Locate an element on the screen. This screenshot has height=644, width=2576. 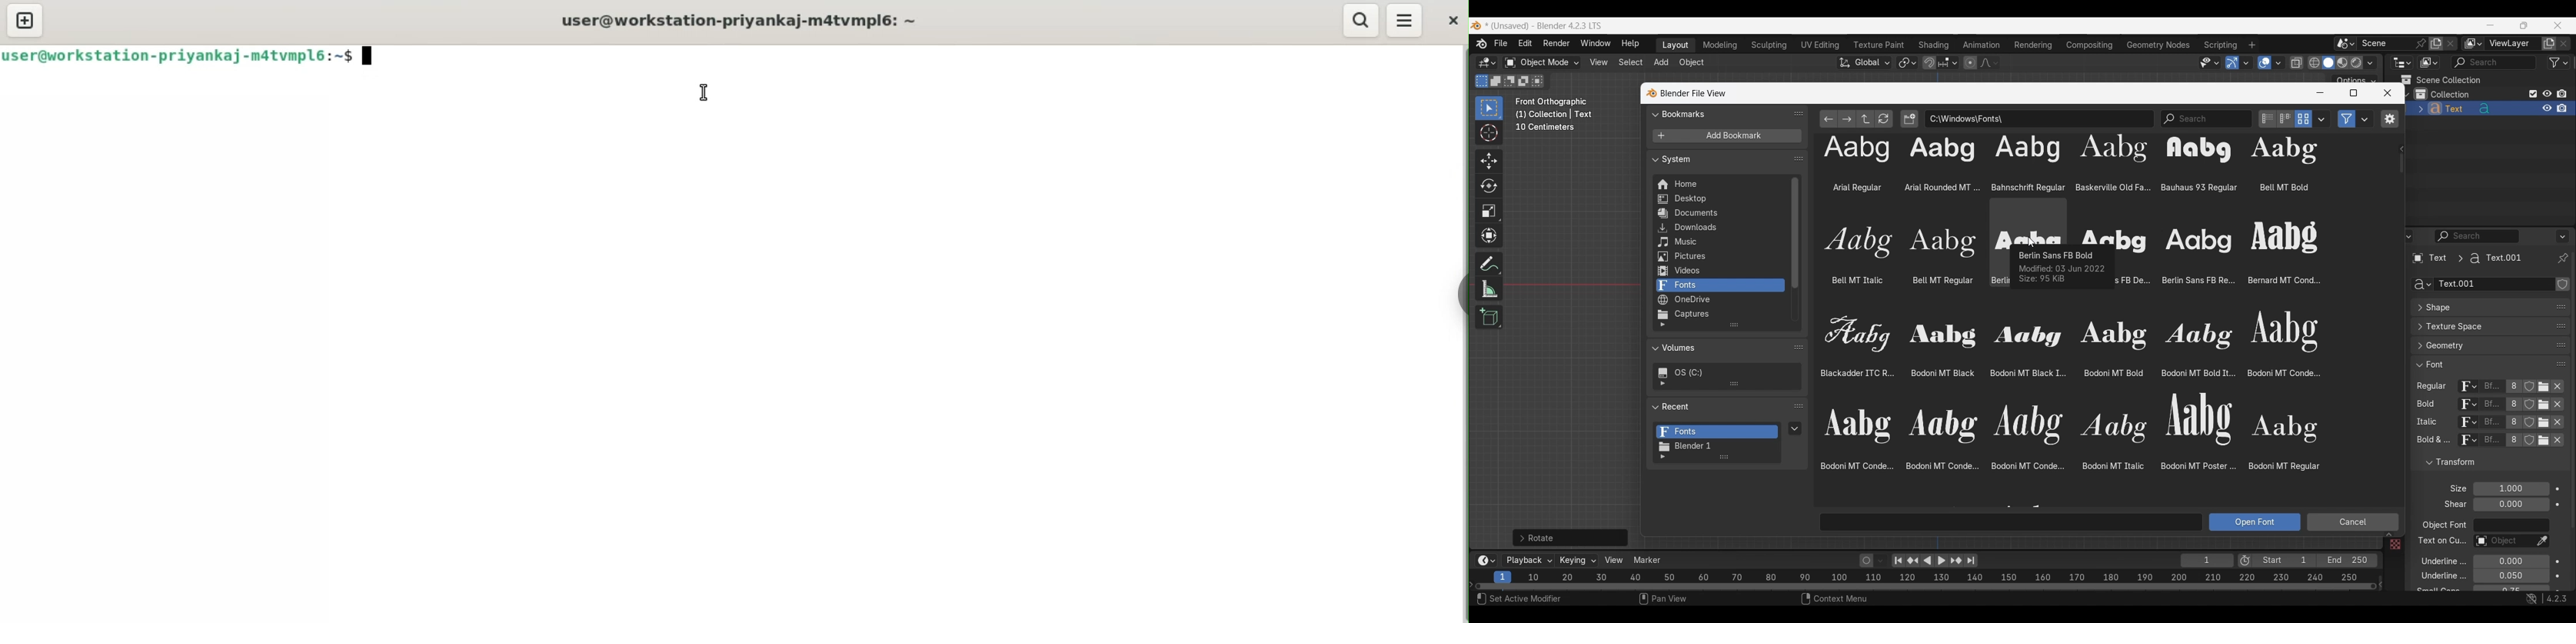
Jump to endpoint is located at coordinates (1898, 561).